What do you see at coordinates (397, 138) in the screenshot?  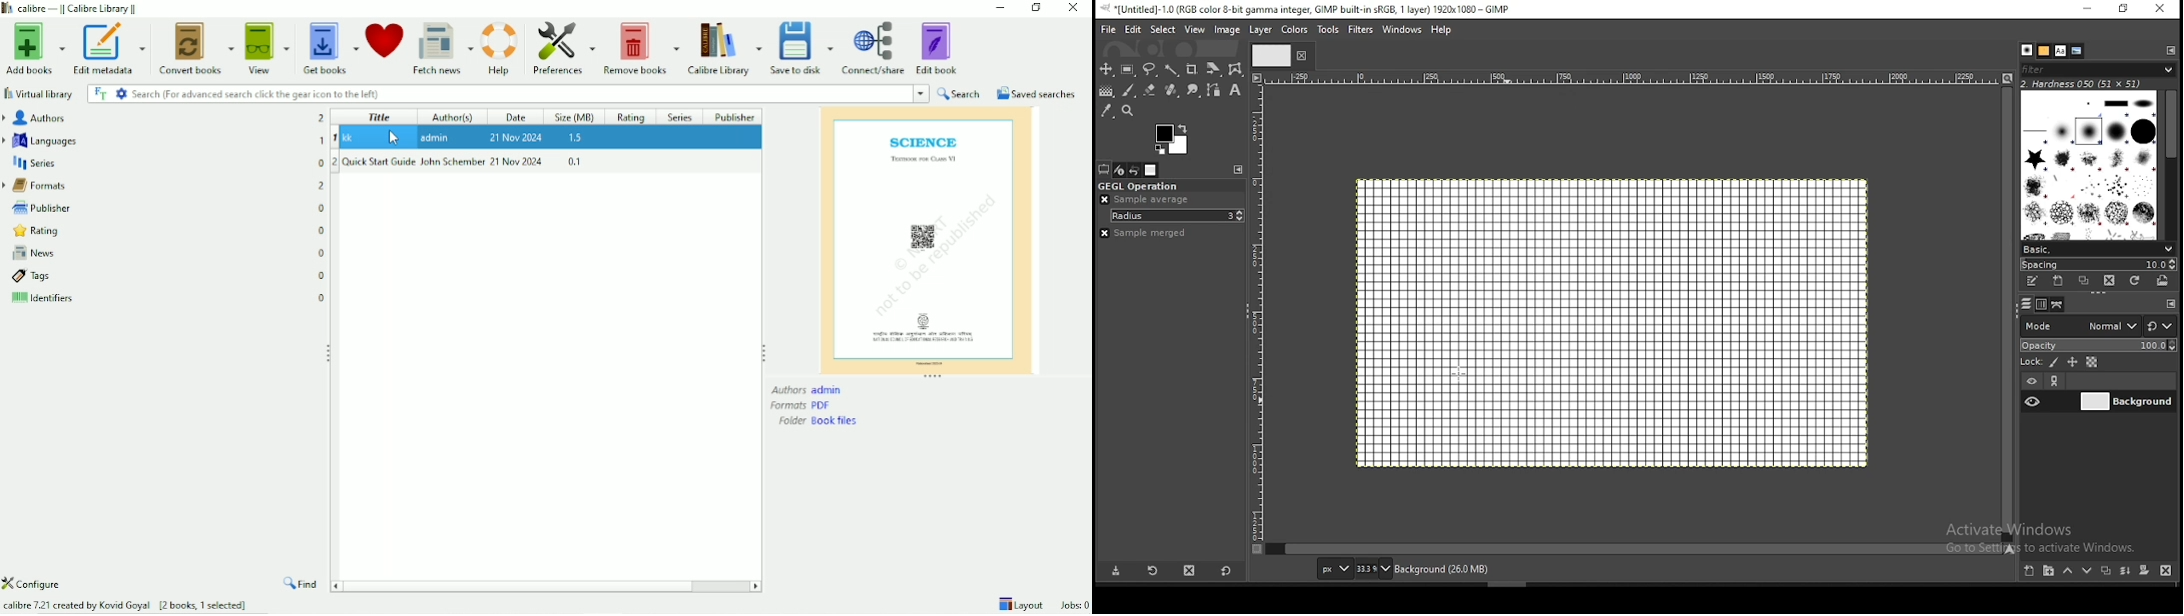 I see `Cursor` at bounding box center [397, 138].